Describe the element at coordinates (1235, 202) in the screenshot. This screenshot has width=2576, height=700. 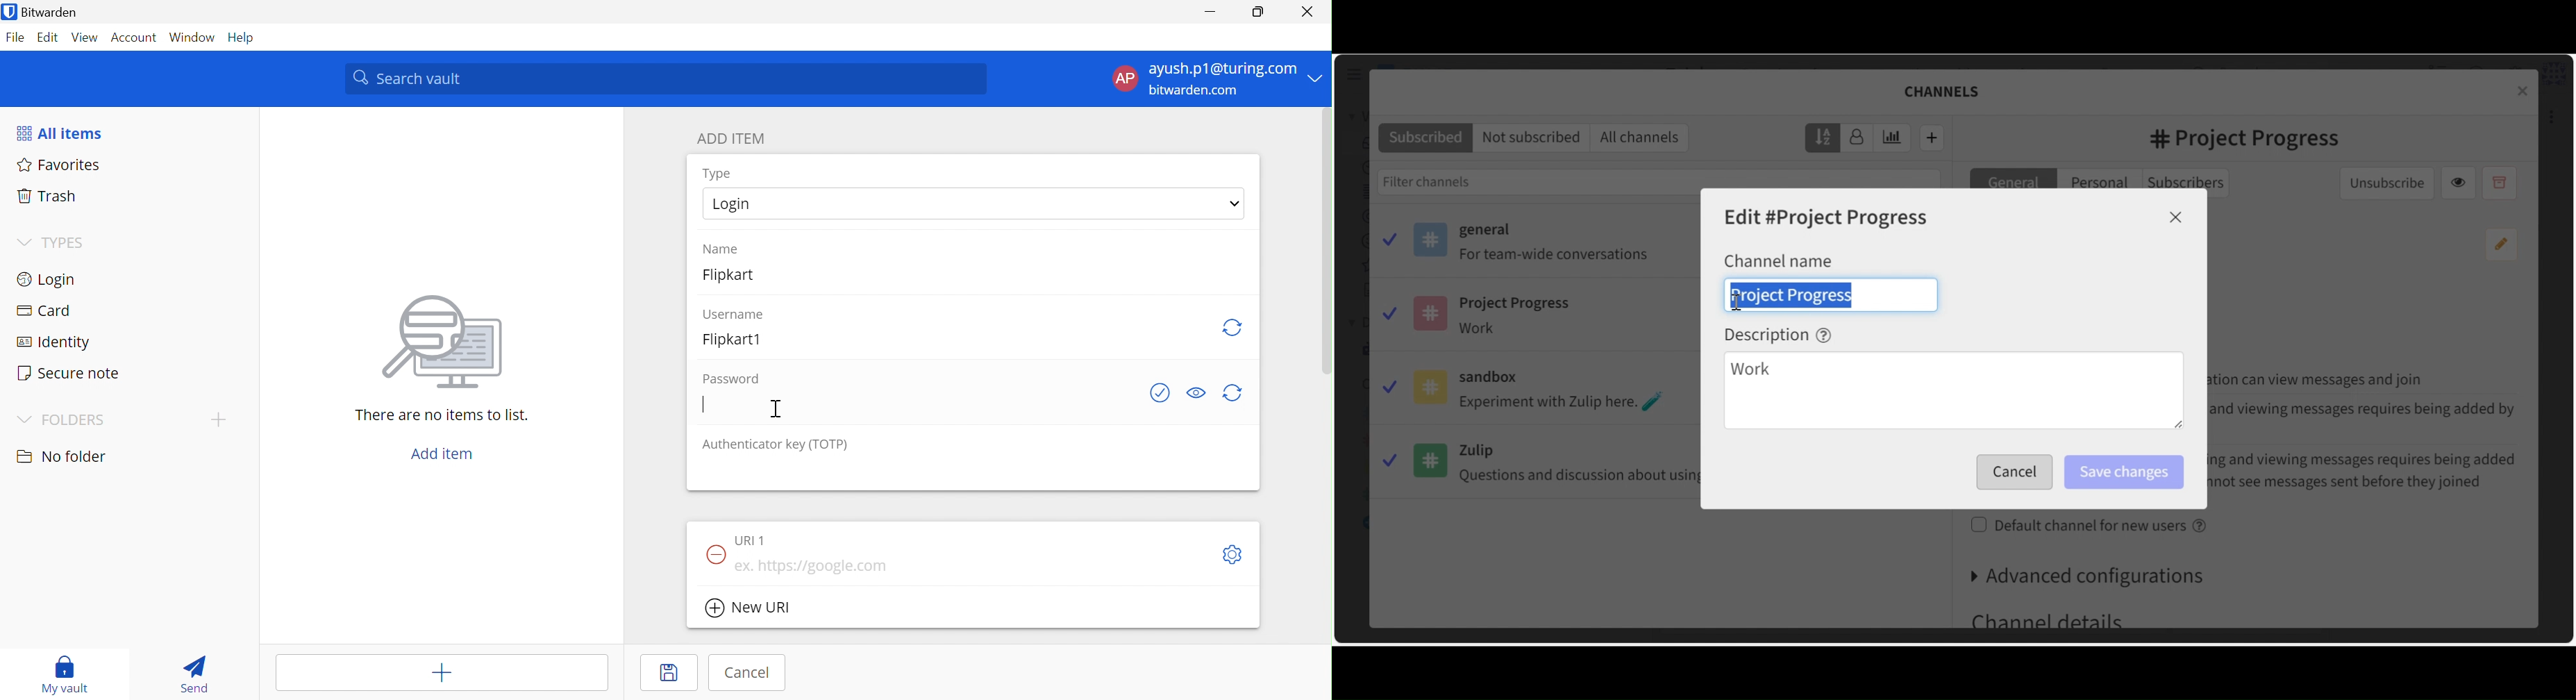
I see `Drop Down` at that location.